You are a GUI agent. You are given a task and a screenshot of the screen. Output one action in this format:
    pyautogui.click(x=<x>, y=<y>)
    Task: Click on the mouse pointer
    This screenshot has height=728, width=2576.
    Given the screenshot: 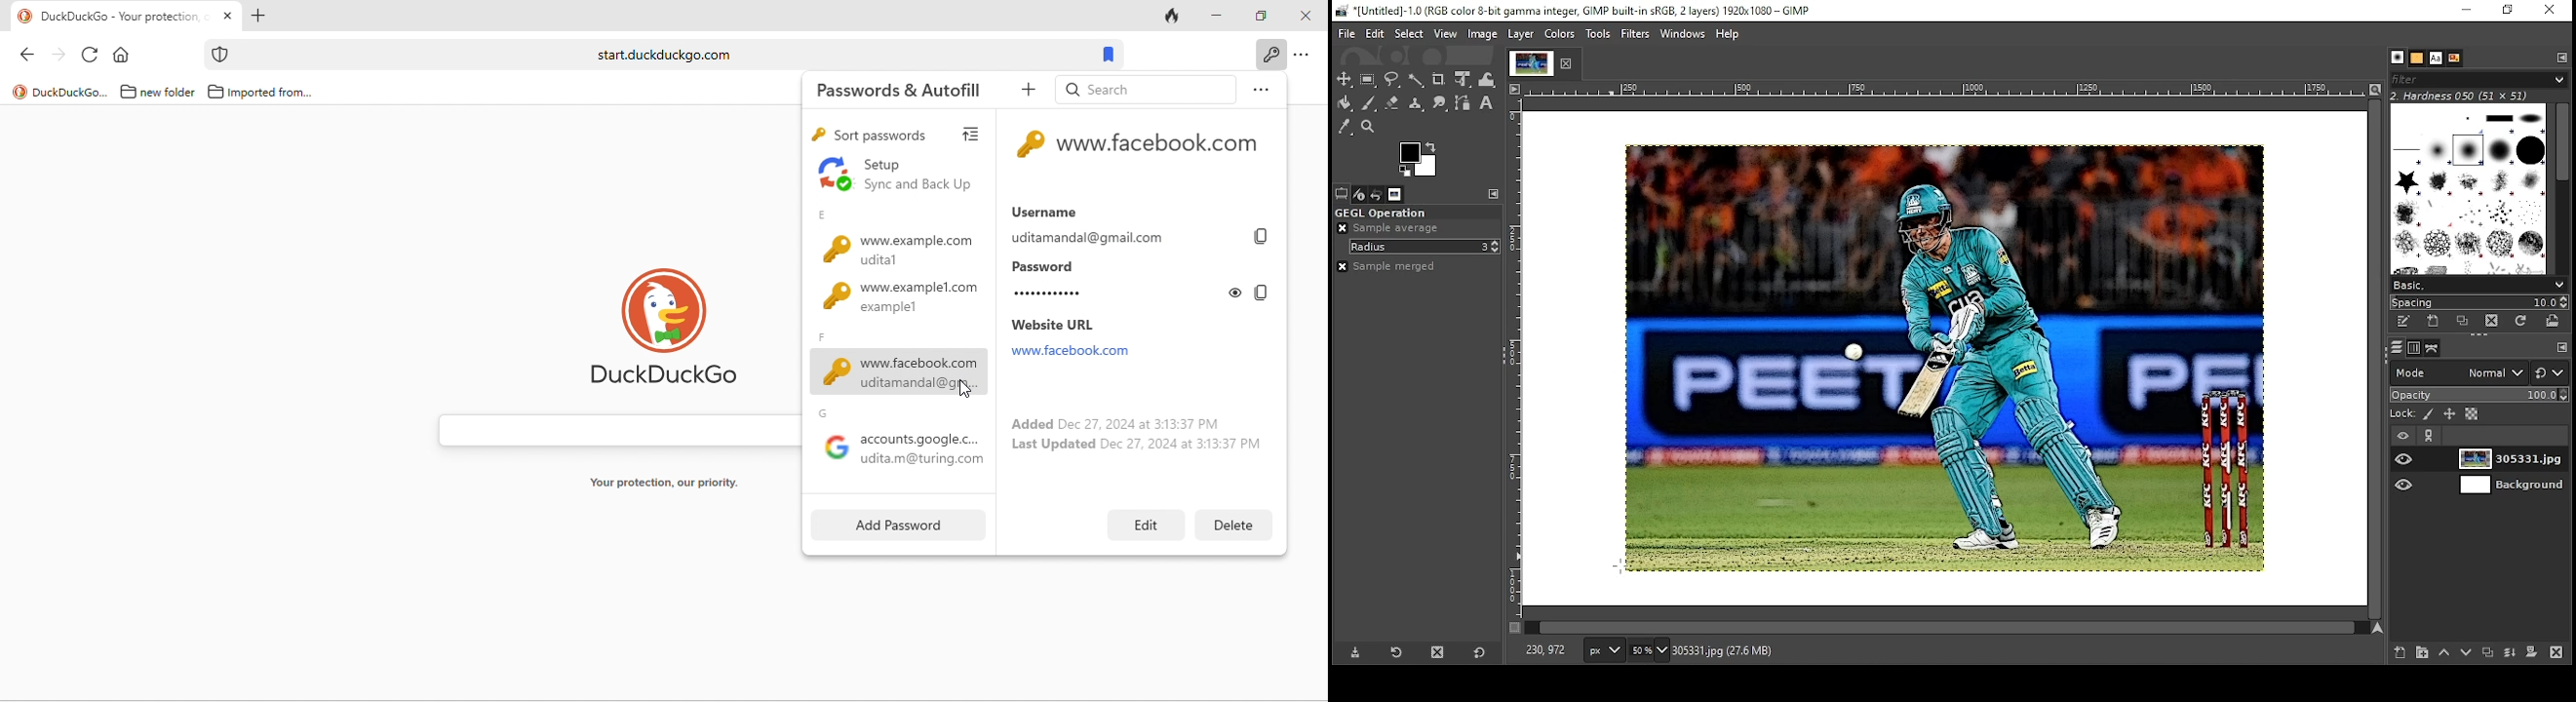 What is the action you would take?
    pyautogui.click(x=1635, y=44)
    